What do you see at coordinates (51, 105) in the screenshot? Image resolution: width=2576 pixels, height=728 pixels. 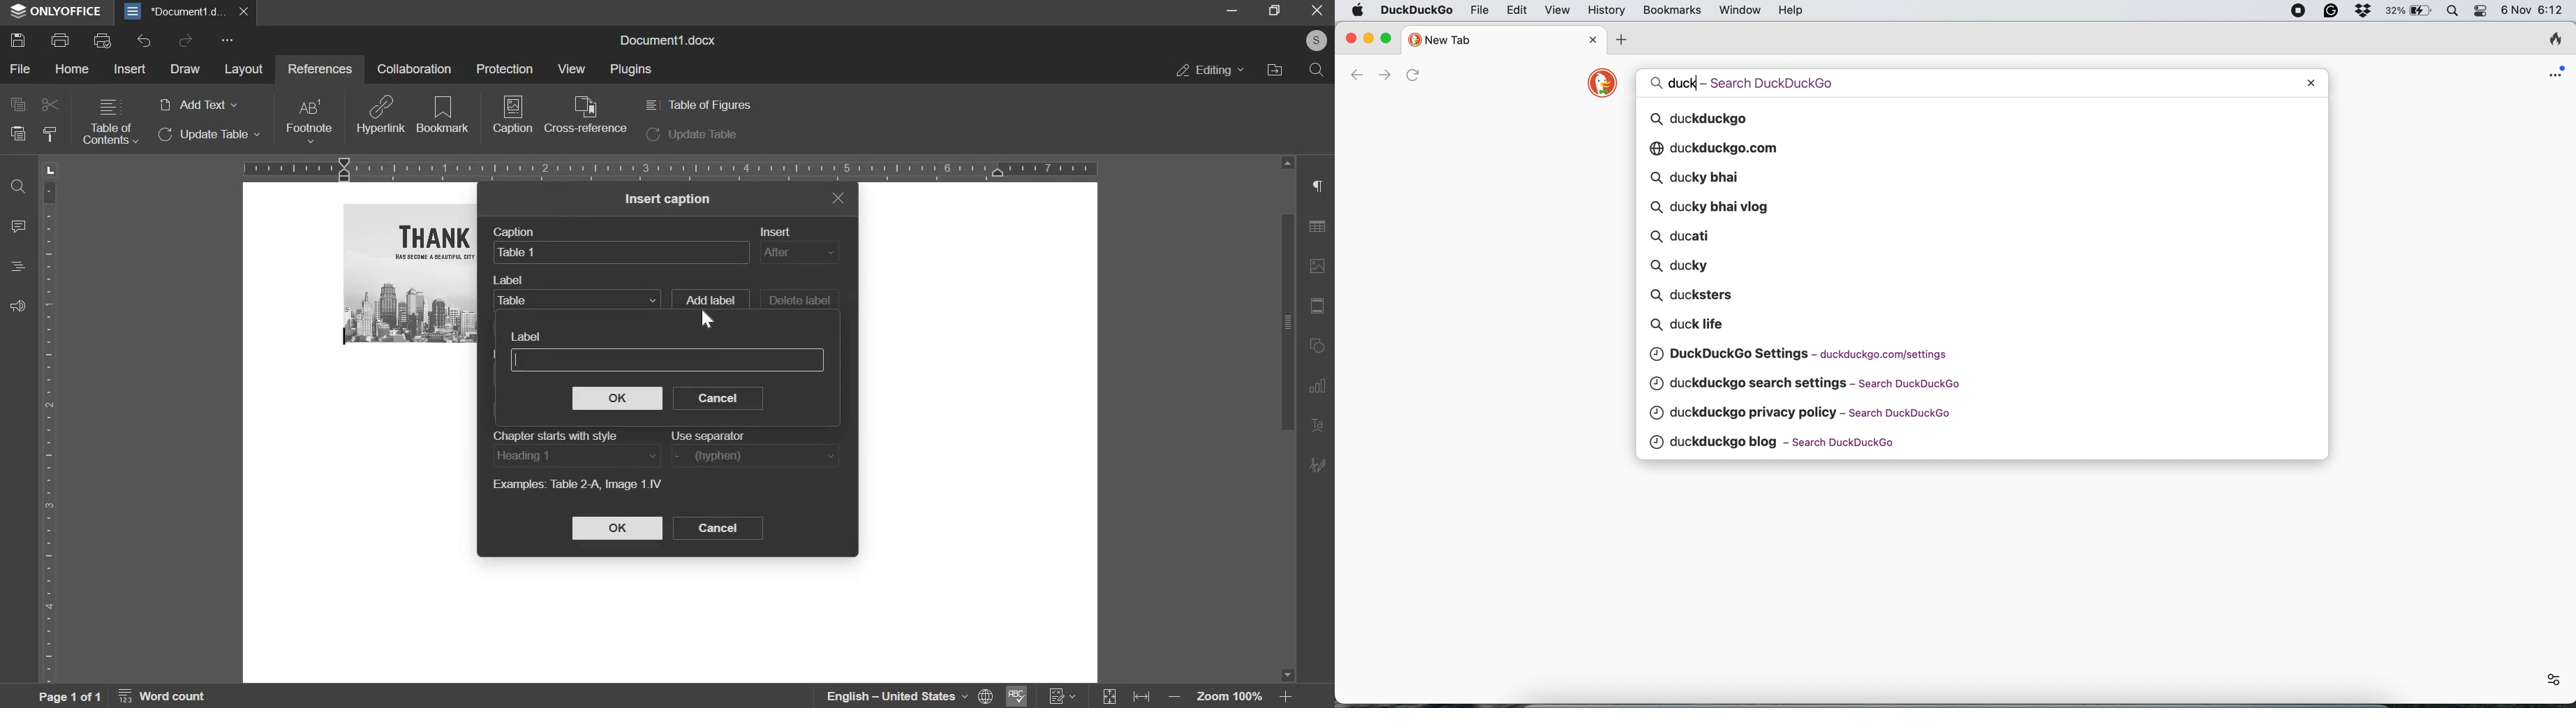 I see `cut` at bounding box center [51, 105].